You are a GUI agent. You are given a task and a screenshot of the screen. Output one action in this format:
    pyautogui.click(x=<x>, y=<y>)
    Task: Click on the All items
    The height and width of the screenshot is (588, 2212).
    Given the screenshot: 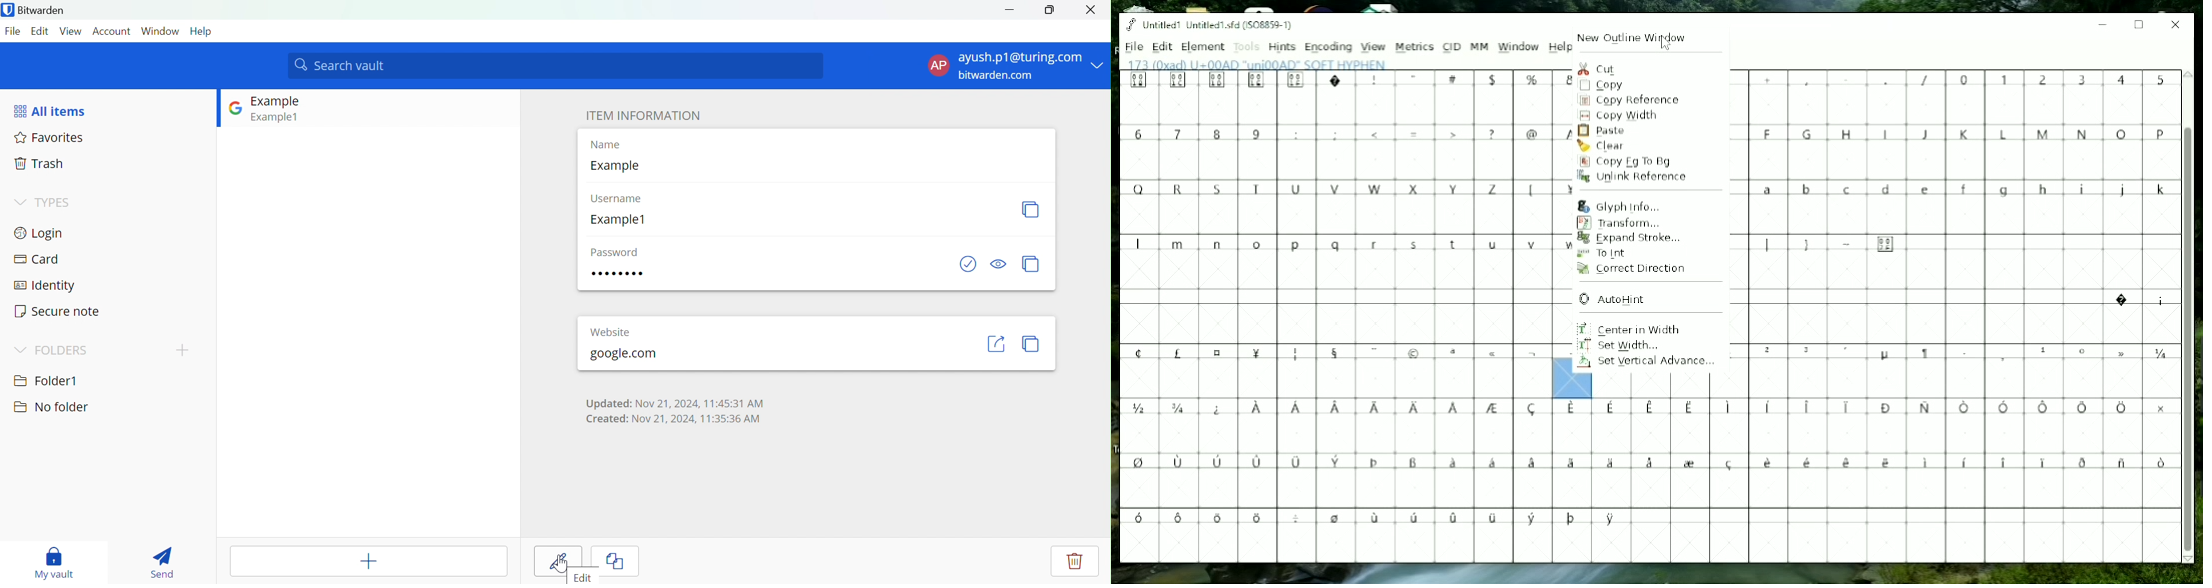 What is the action you would take?
    pyautogui.click(x=52, y=111)
    